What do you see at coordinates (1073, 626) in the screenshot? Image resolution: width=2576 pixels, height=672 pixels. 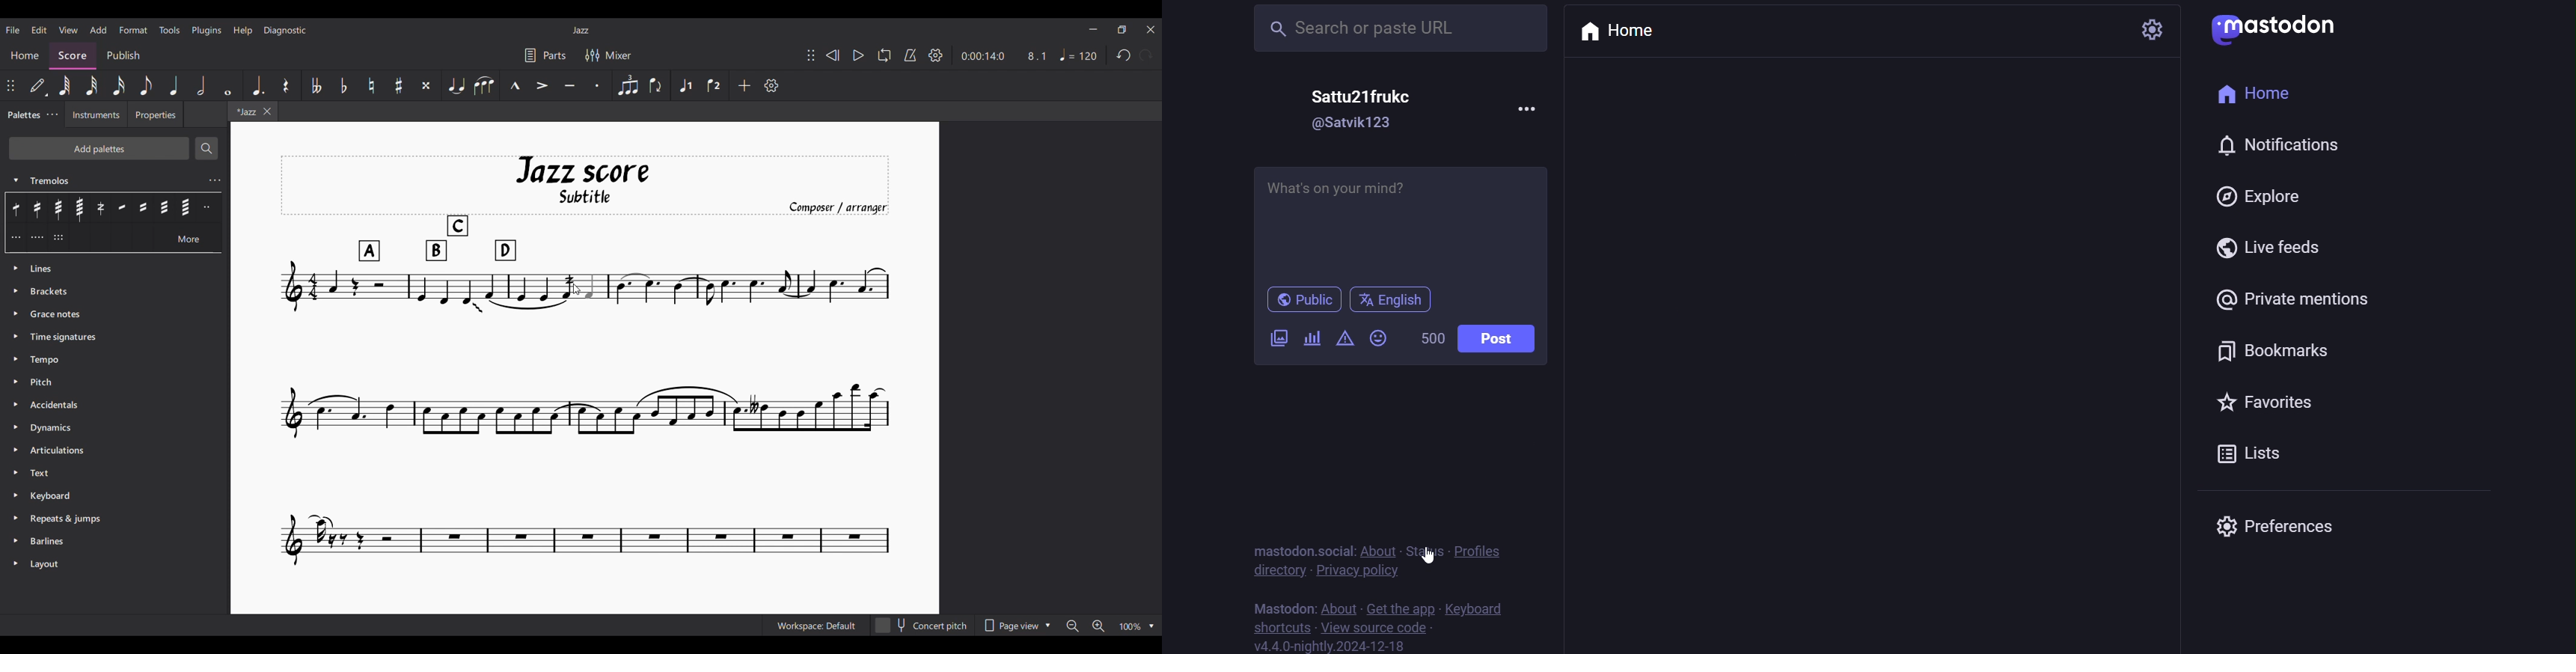 I see `Zoom out` at bounding box center [1073, 626].